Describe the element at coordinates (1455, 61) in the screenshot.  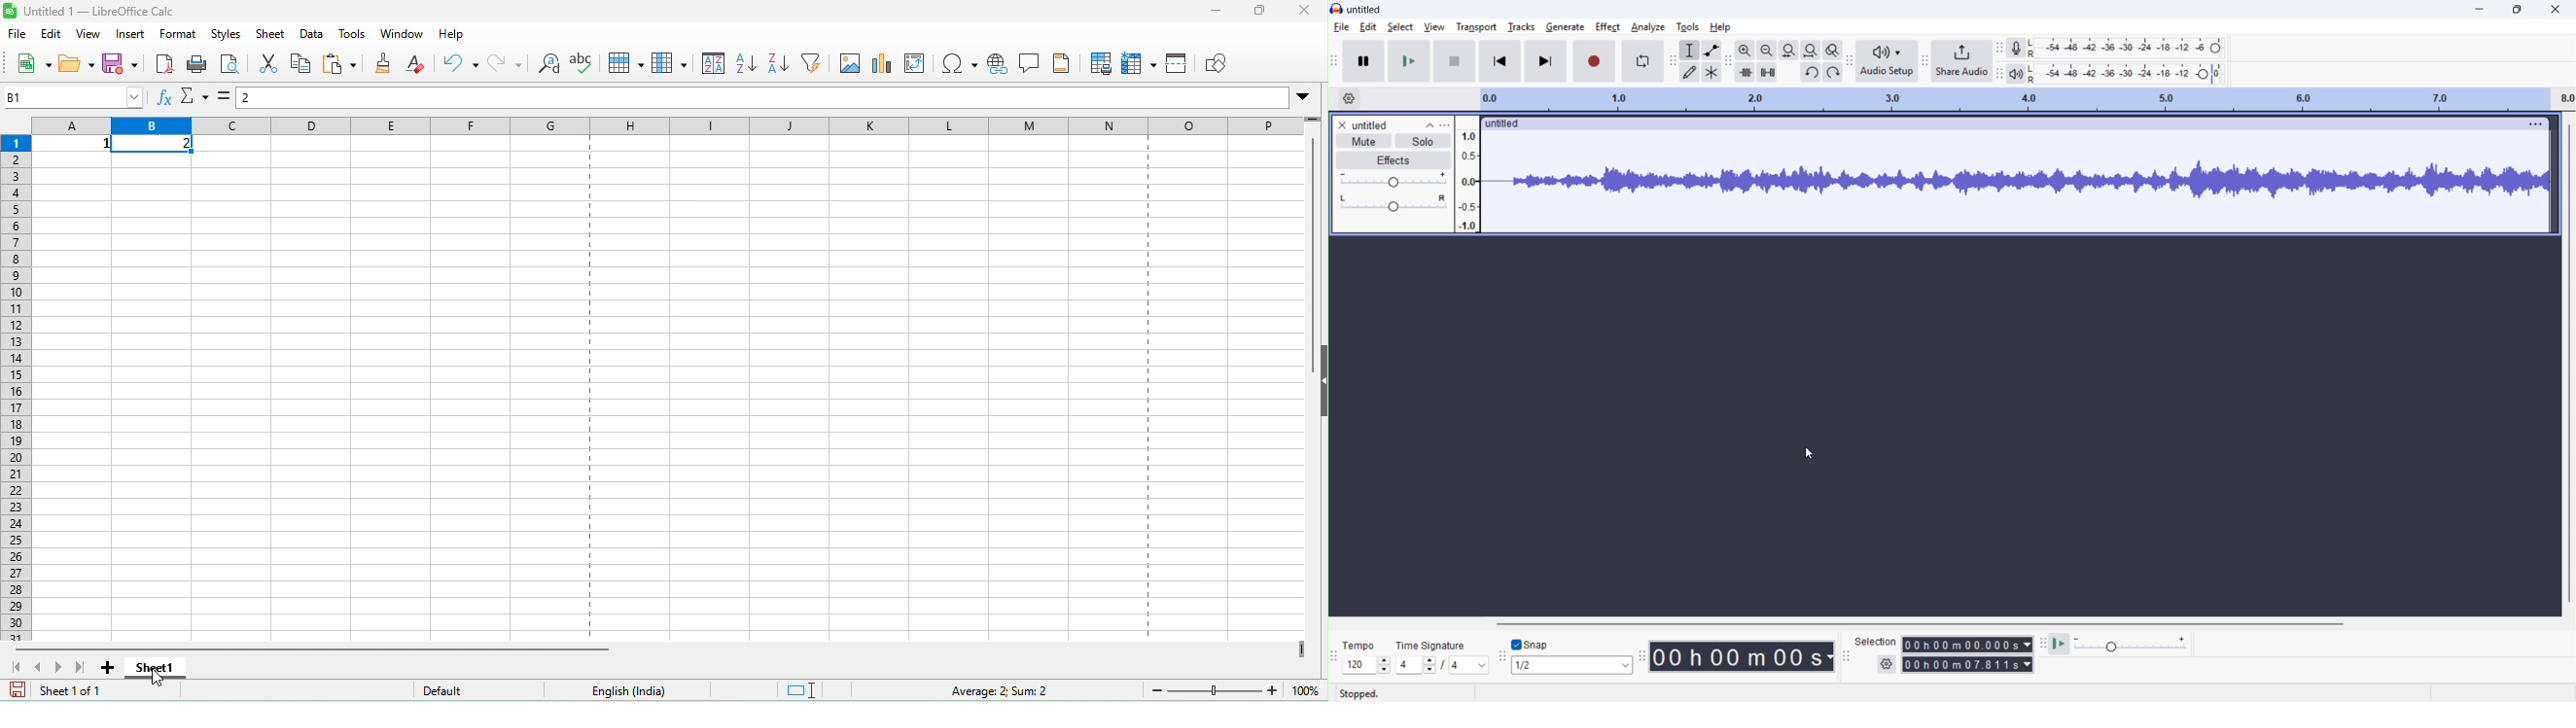
I see `stop` at that location.